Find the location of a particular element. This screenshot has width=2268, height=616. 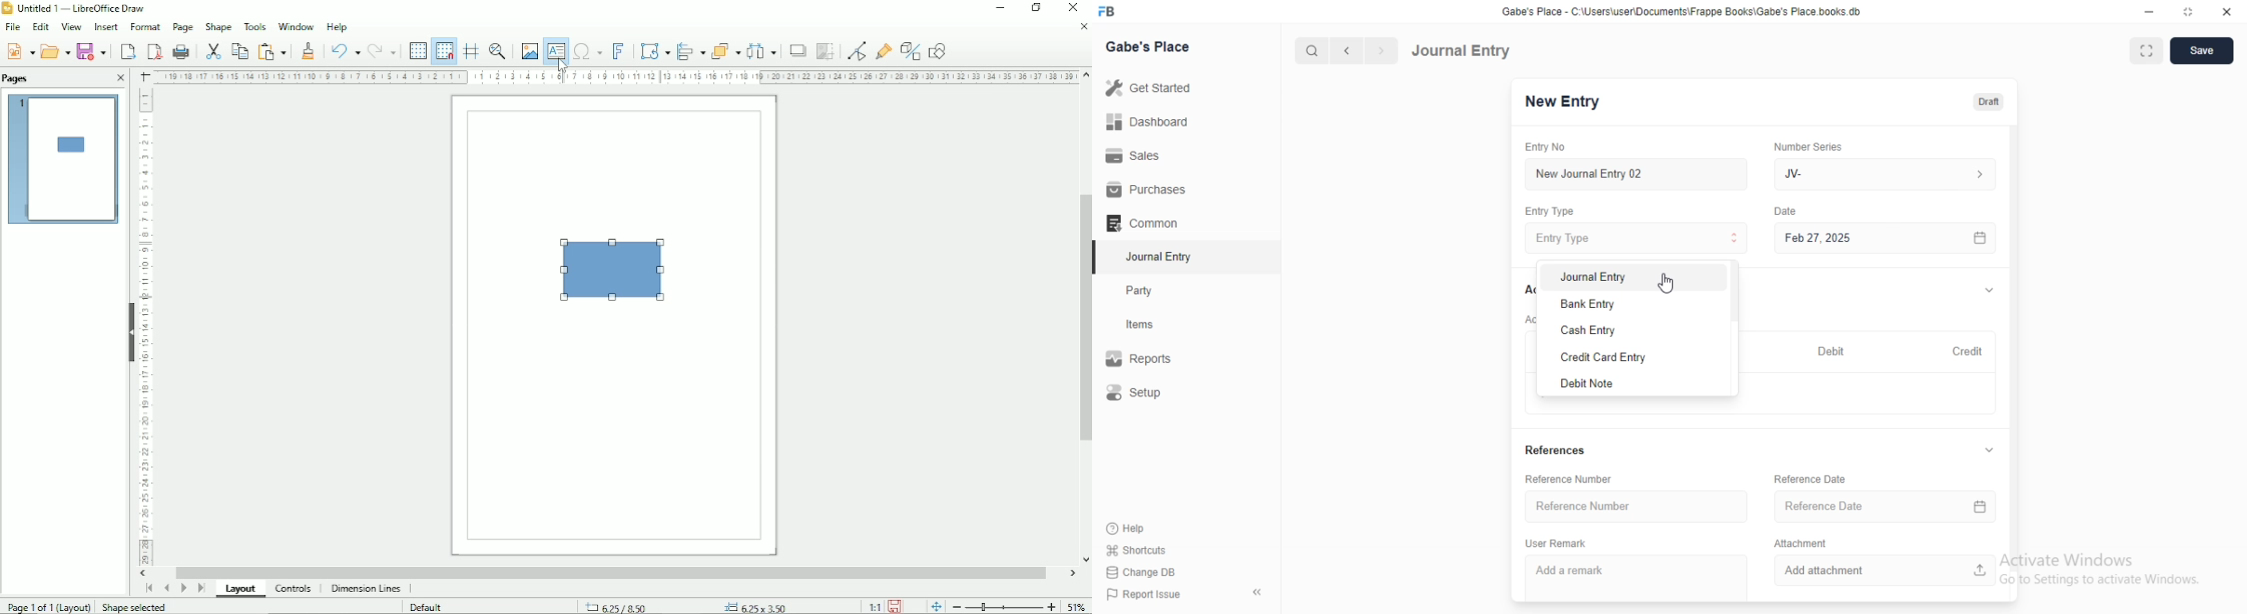

Horizontal scrollbar is located at coordinates (612, 571).